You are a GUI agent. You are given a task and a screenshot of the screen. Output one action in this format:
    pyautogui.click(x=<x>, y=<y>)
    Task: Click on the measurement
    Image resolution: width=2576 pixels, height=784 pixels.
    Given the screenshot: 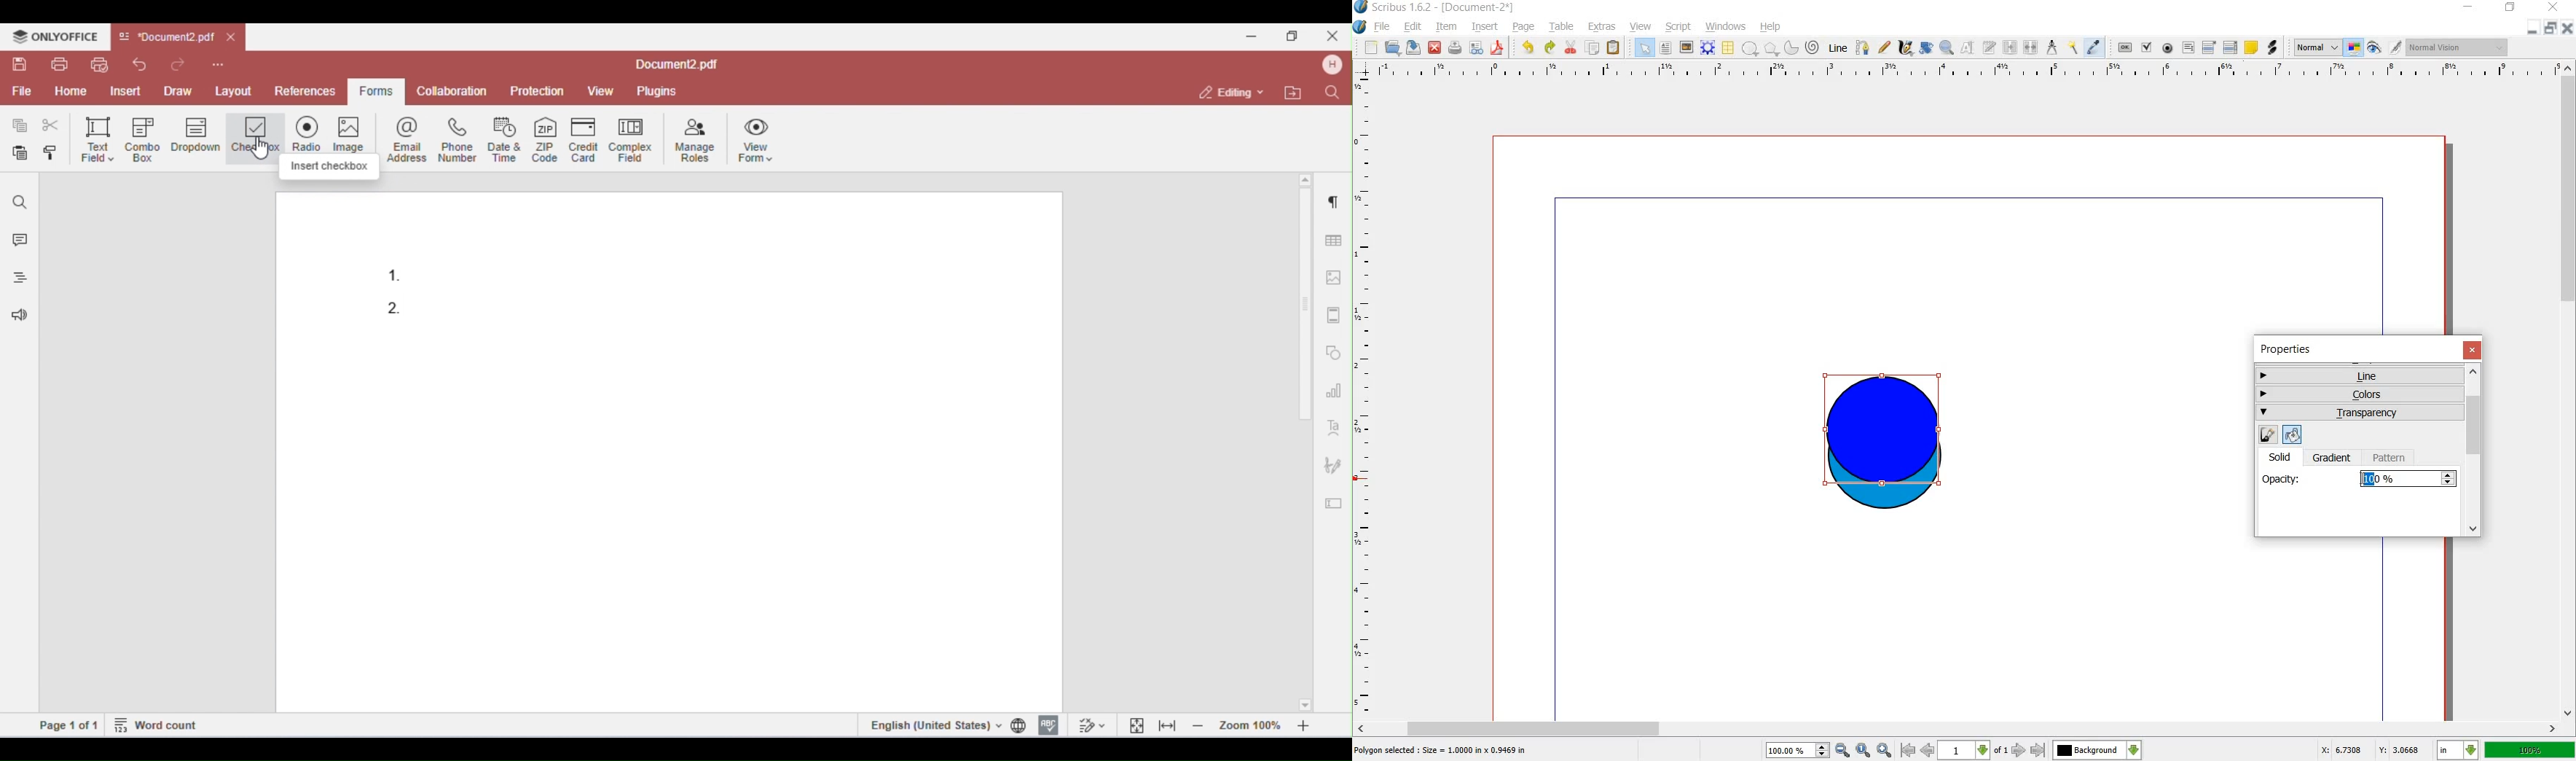 What is the action you would take?
    pyautogui.click(x=2053, y=48)
    